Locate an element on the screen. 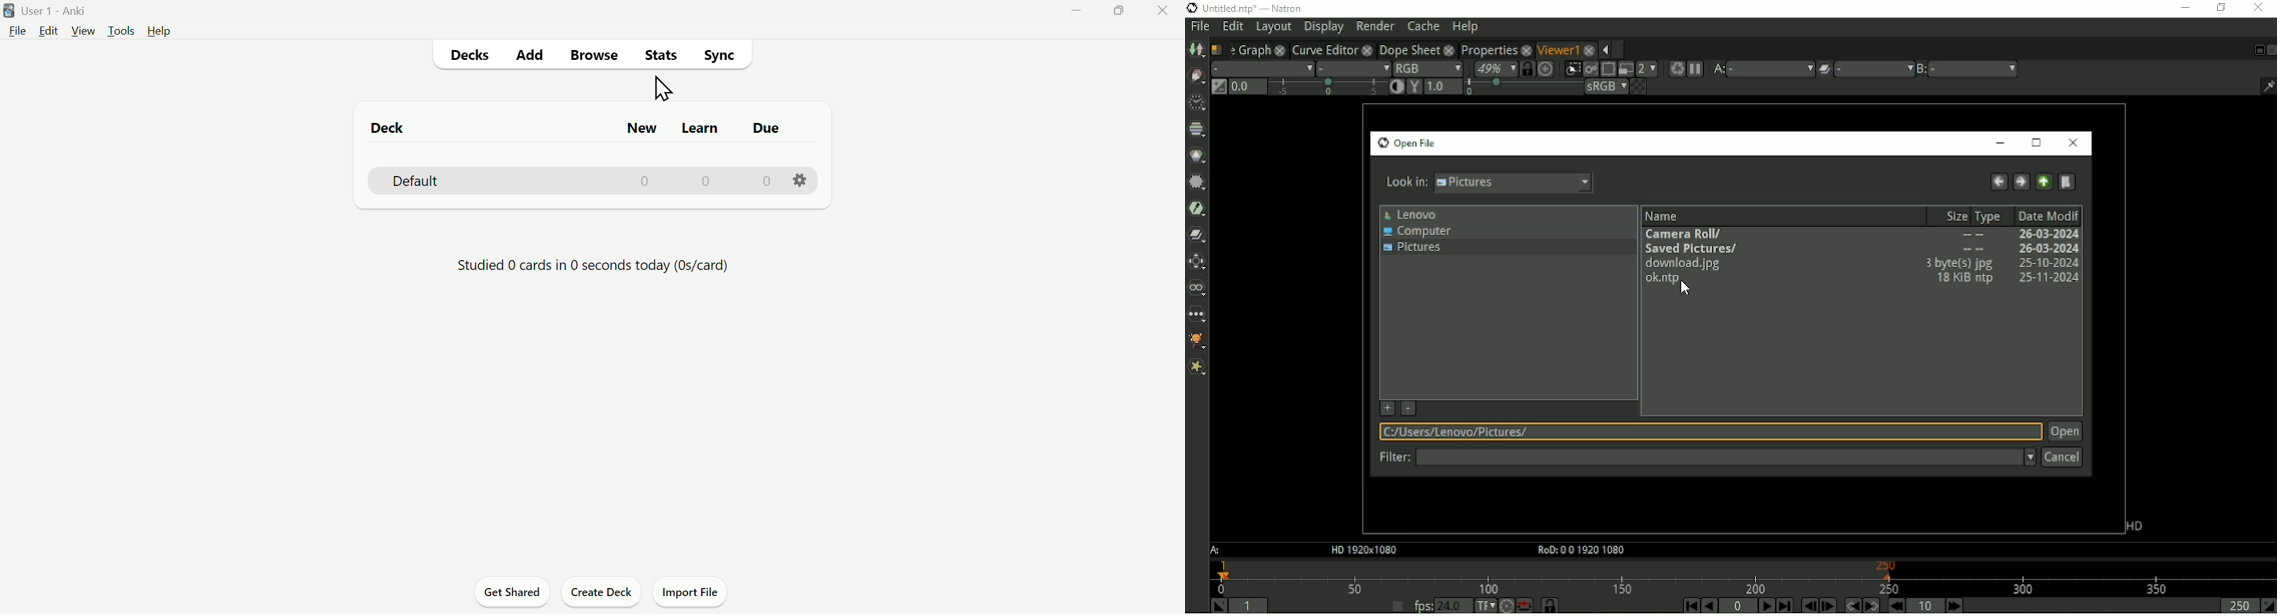 The image size is (2296, 616). Decks is located at coordinates (473, 53).